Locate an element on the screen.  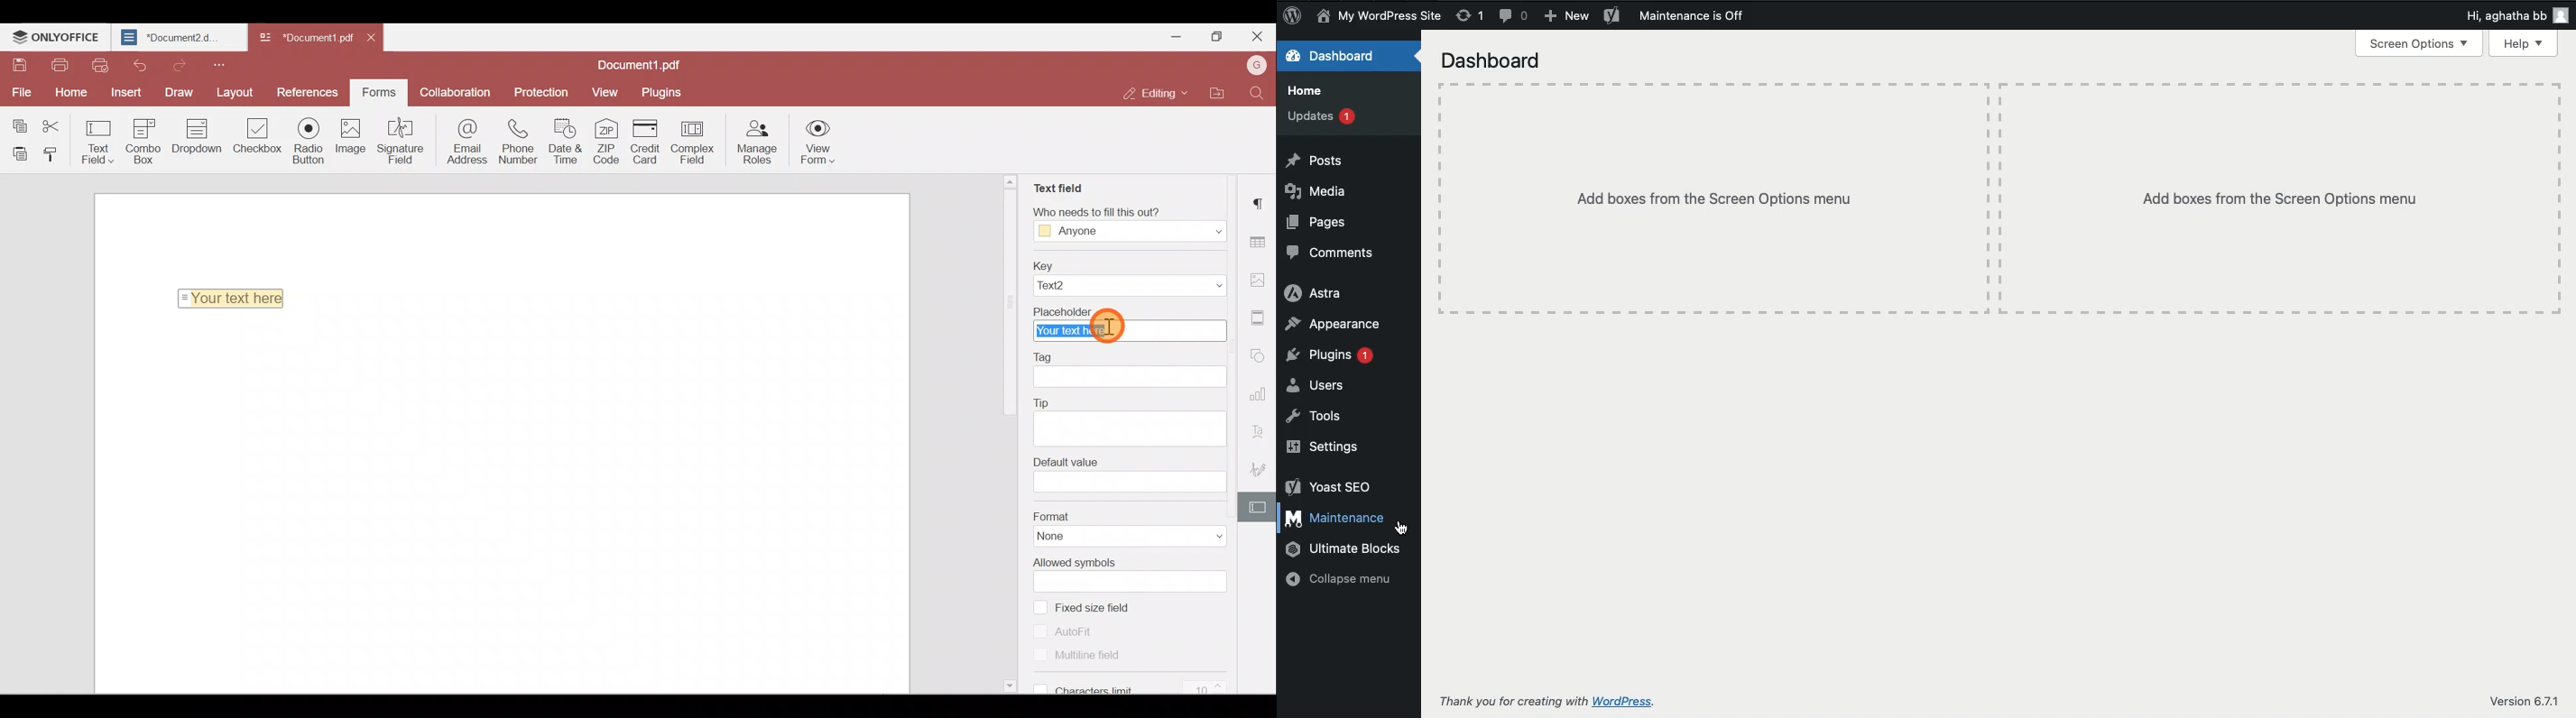
checkbox is located at coordinates (1041, 656).